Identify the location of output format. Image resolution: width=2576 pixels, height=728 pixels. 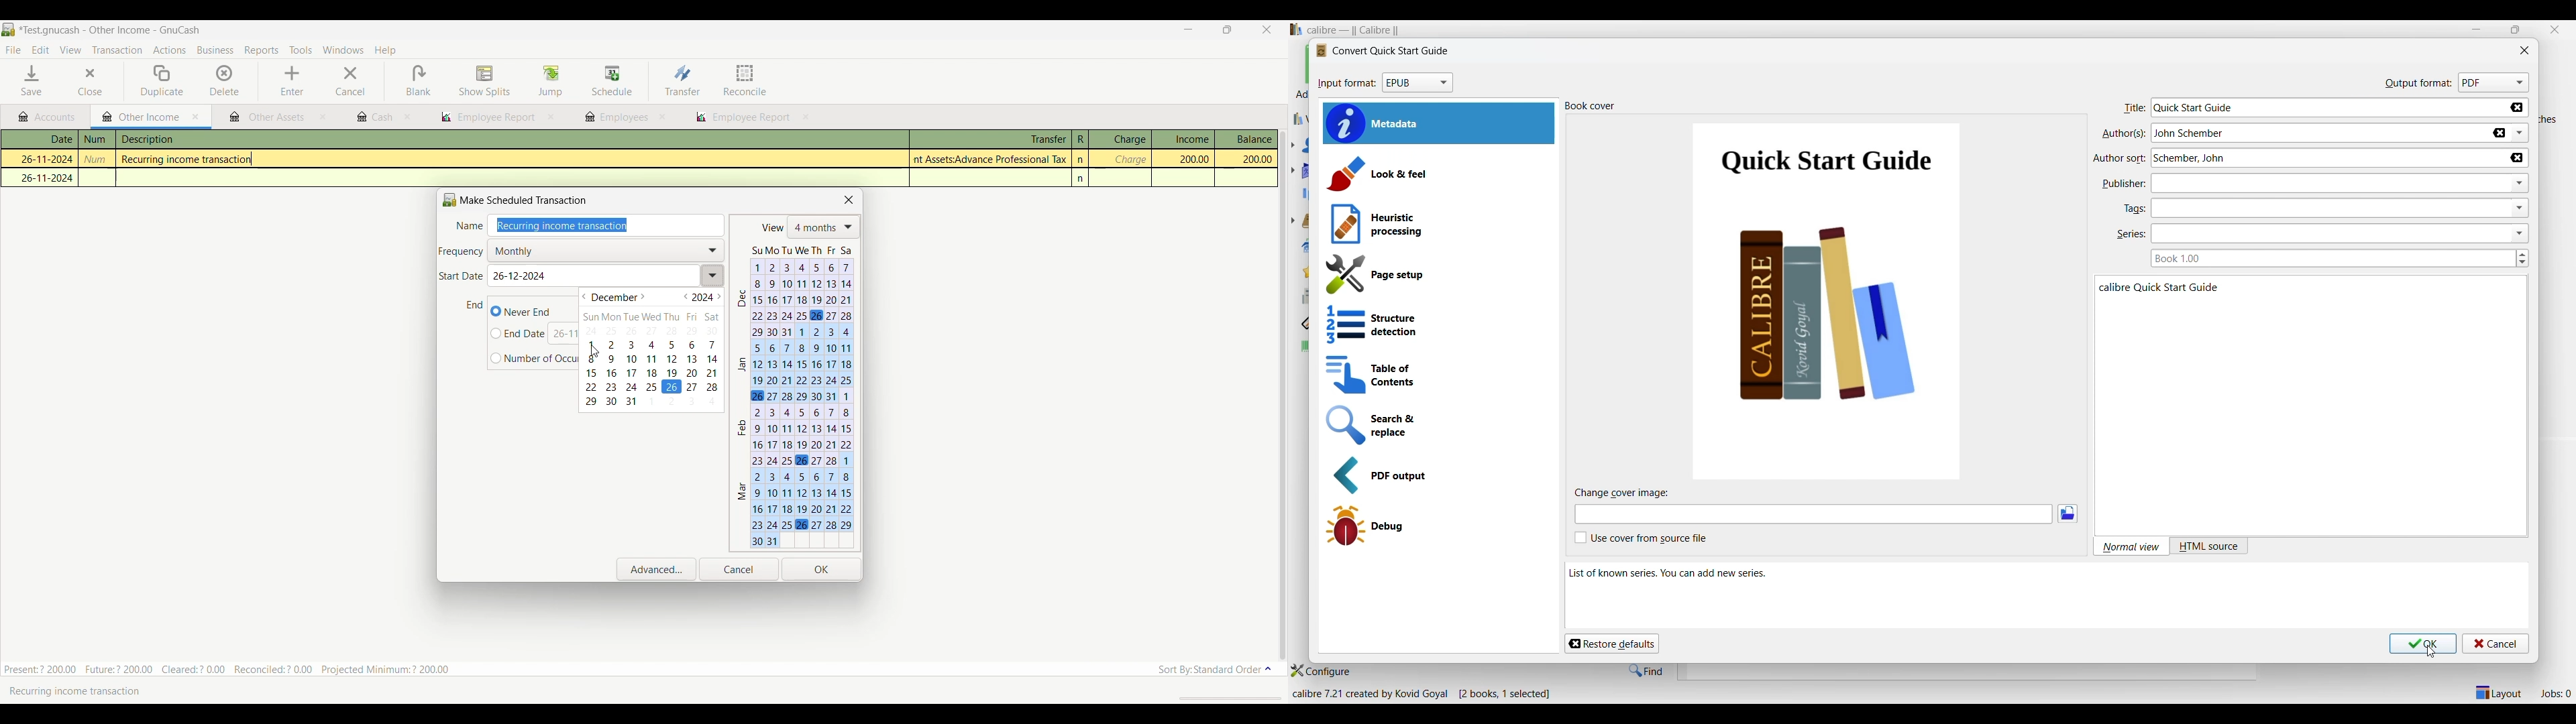
(2418, 85).